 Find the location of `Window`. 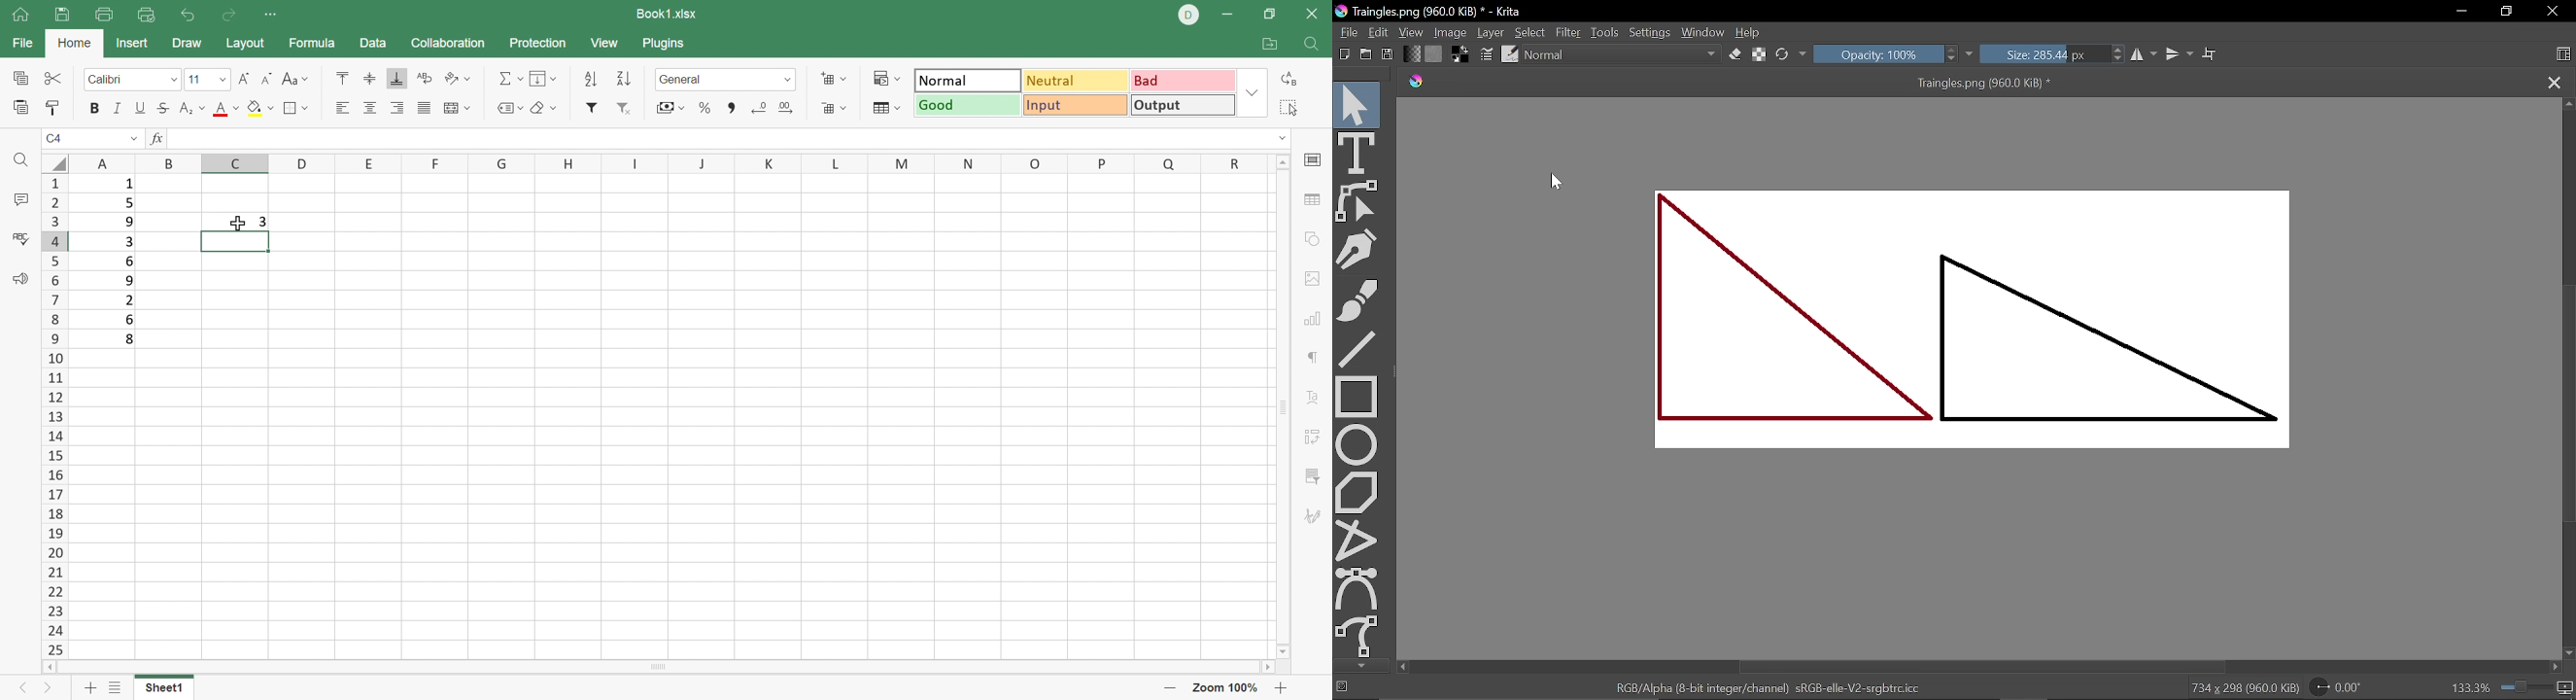

Window is located at coordinates (1703, 33).